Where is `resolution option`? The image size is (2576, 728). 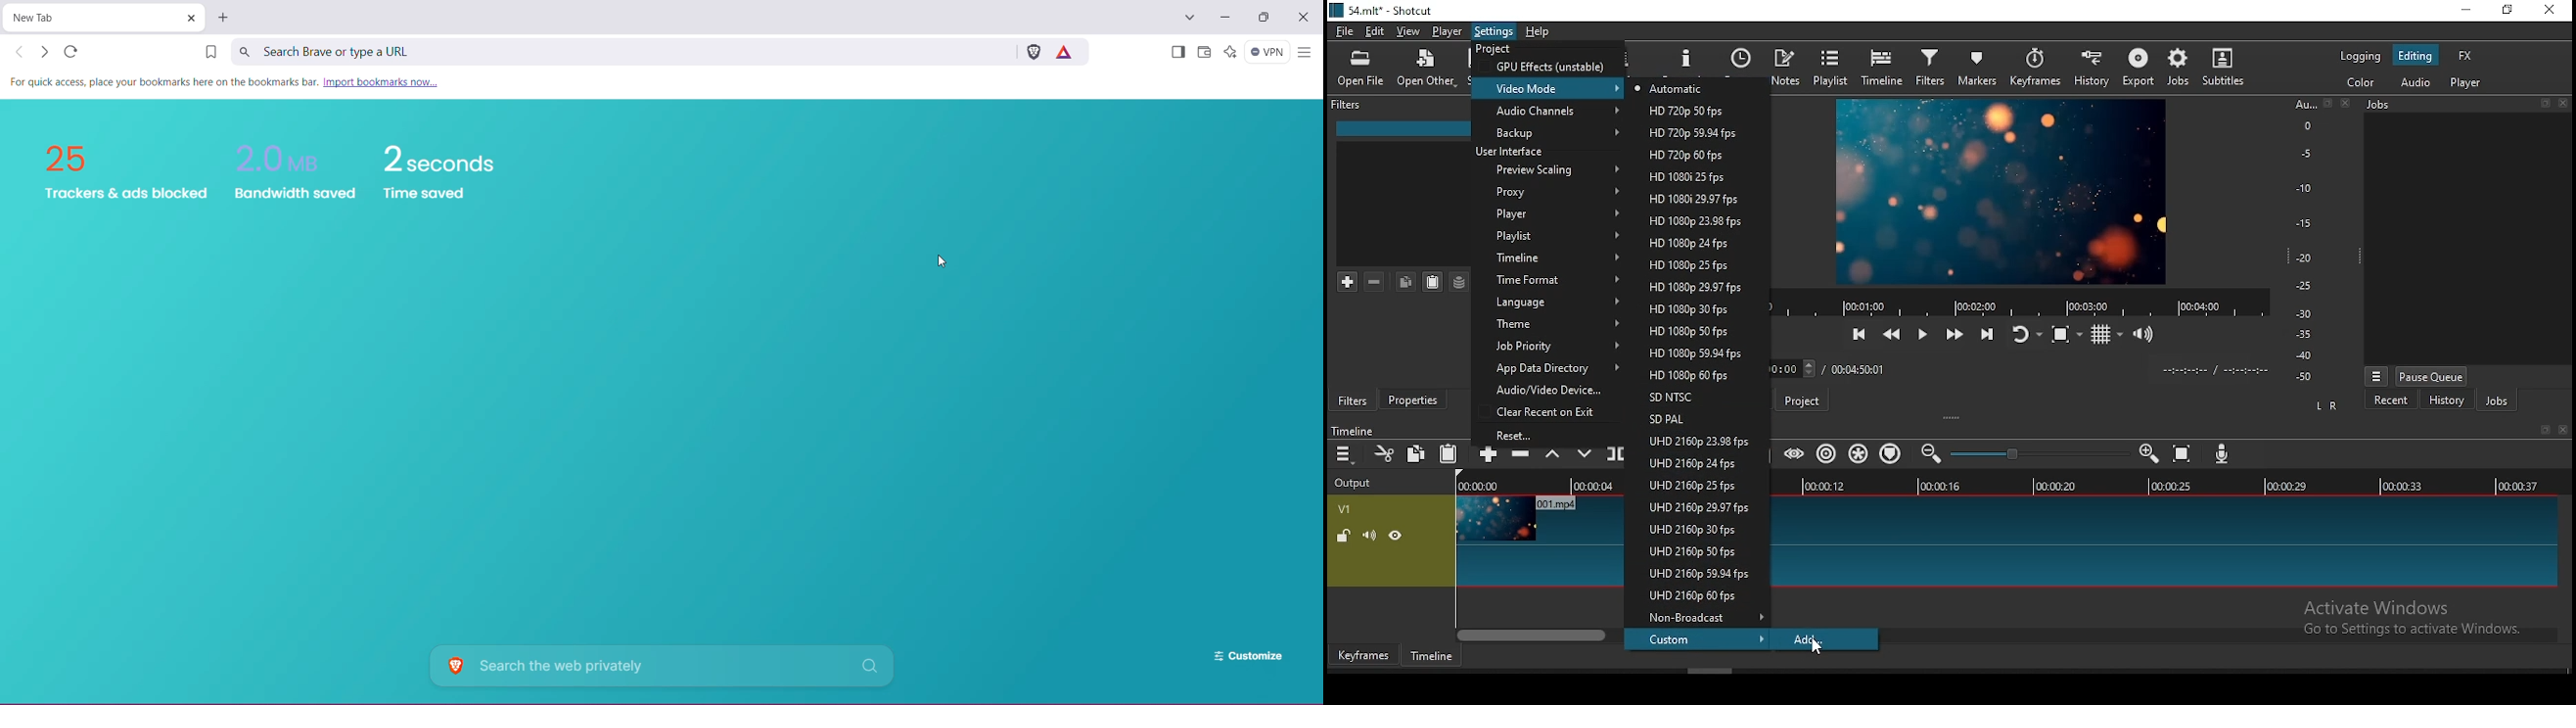 resolution option is located at coordinates (1690, 198).